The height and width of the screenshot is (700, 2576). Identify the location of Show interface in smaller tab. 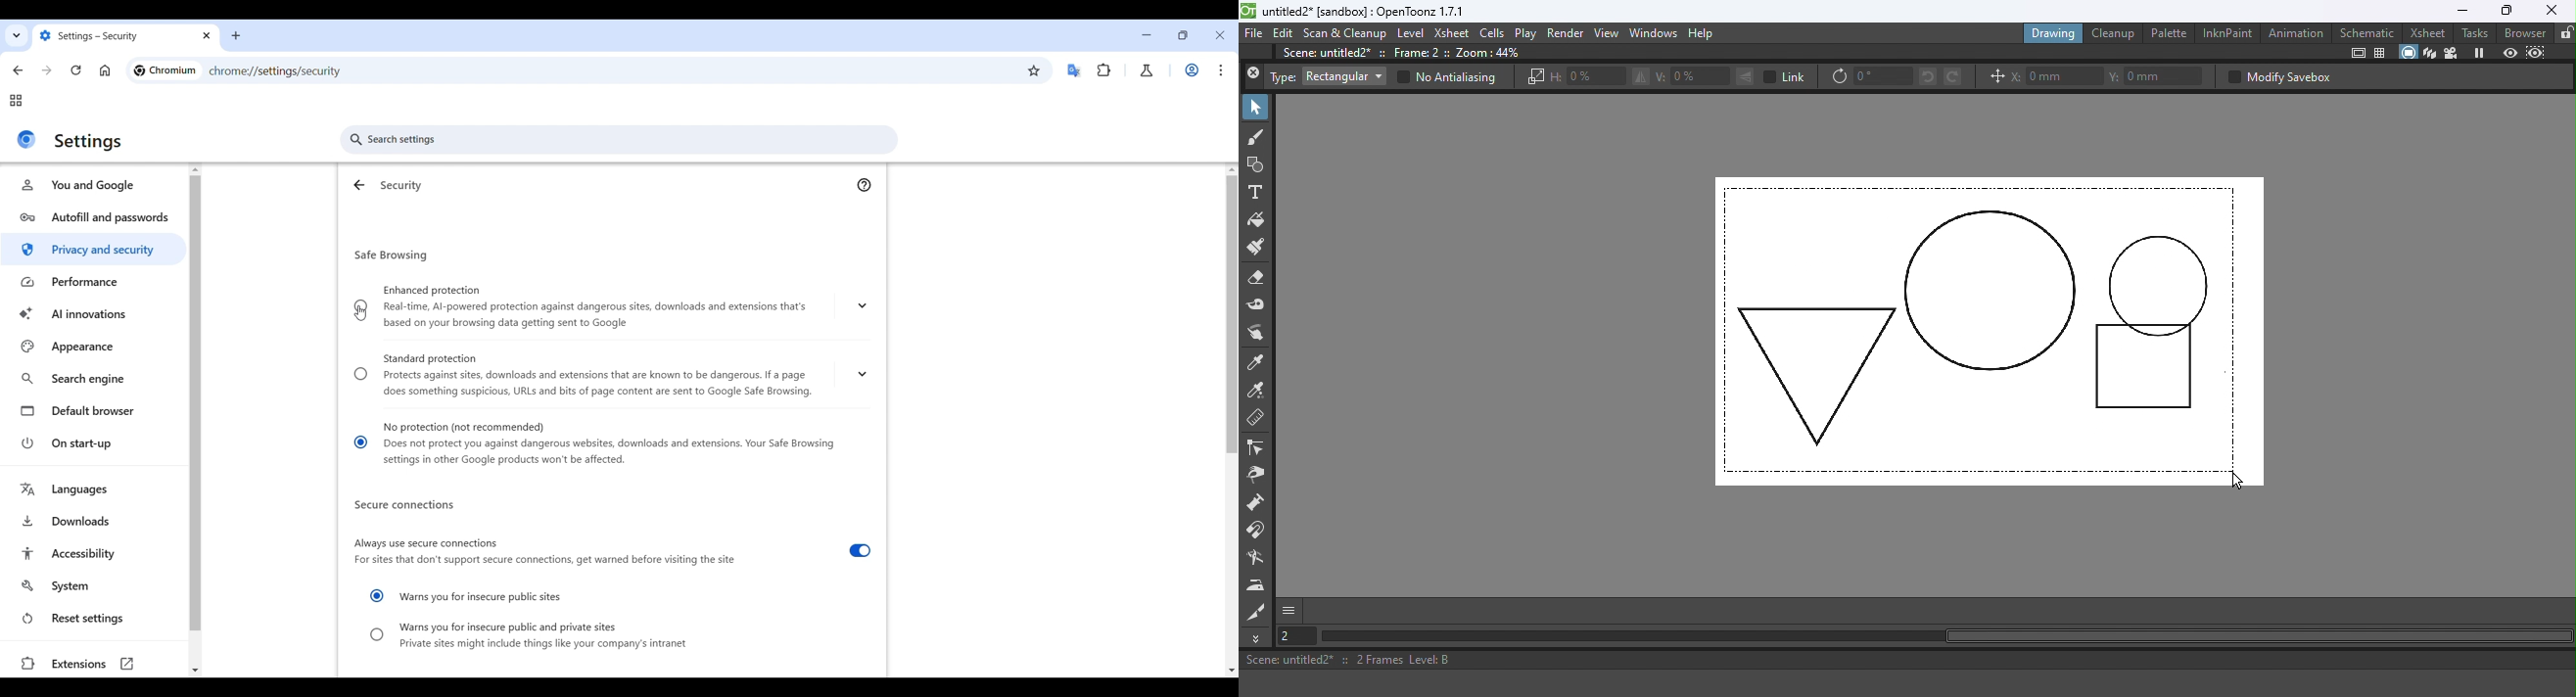
(1183, 35).